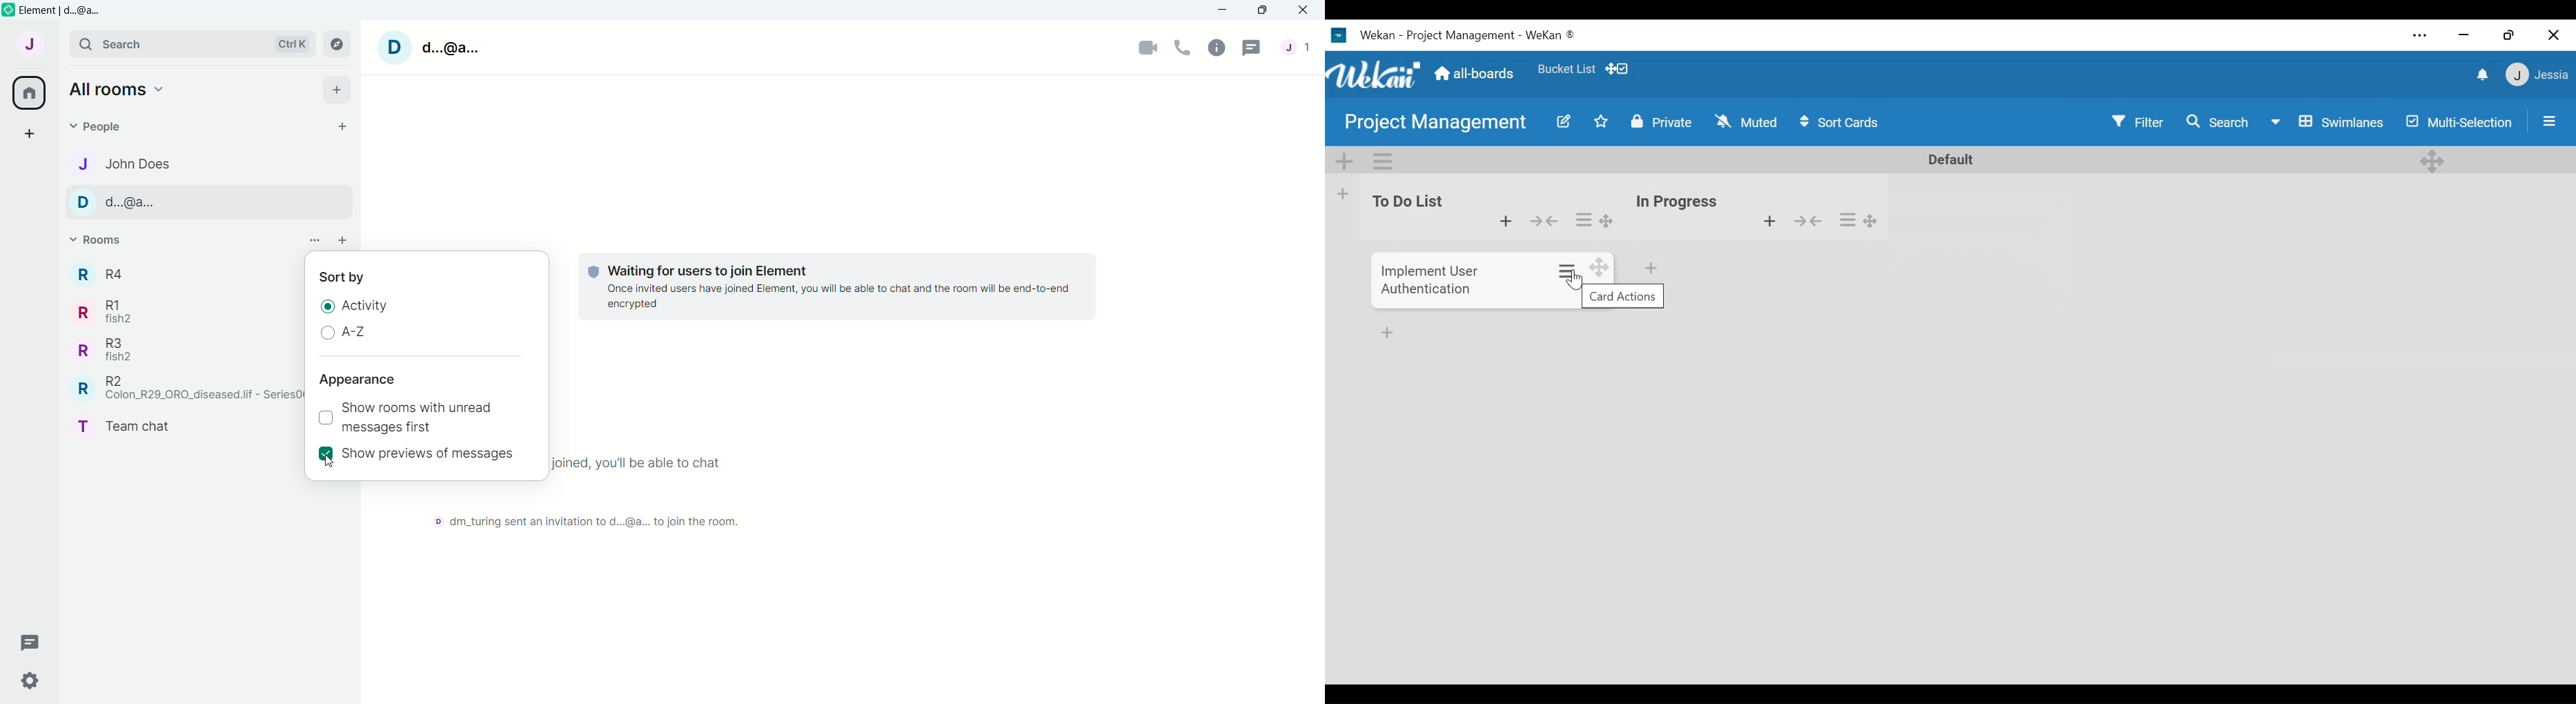 The image size is (2576, 728). I want to click on Threads, so click(1252, 47).